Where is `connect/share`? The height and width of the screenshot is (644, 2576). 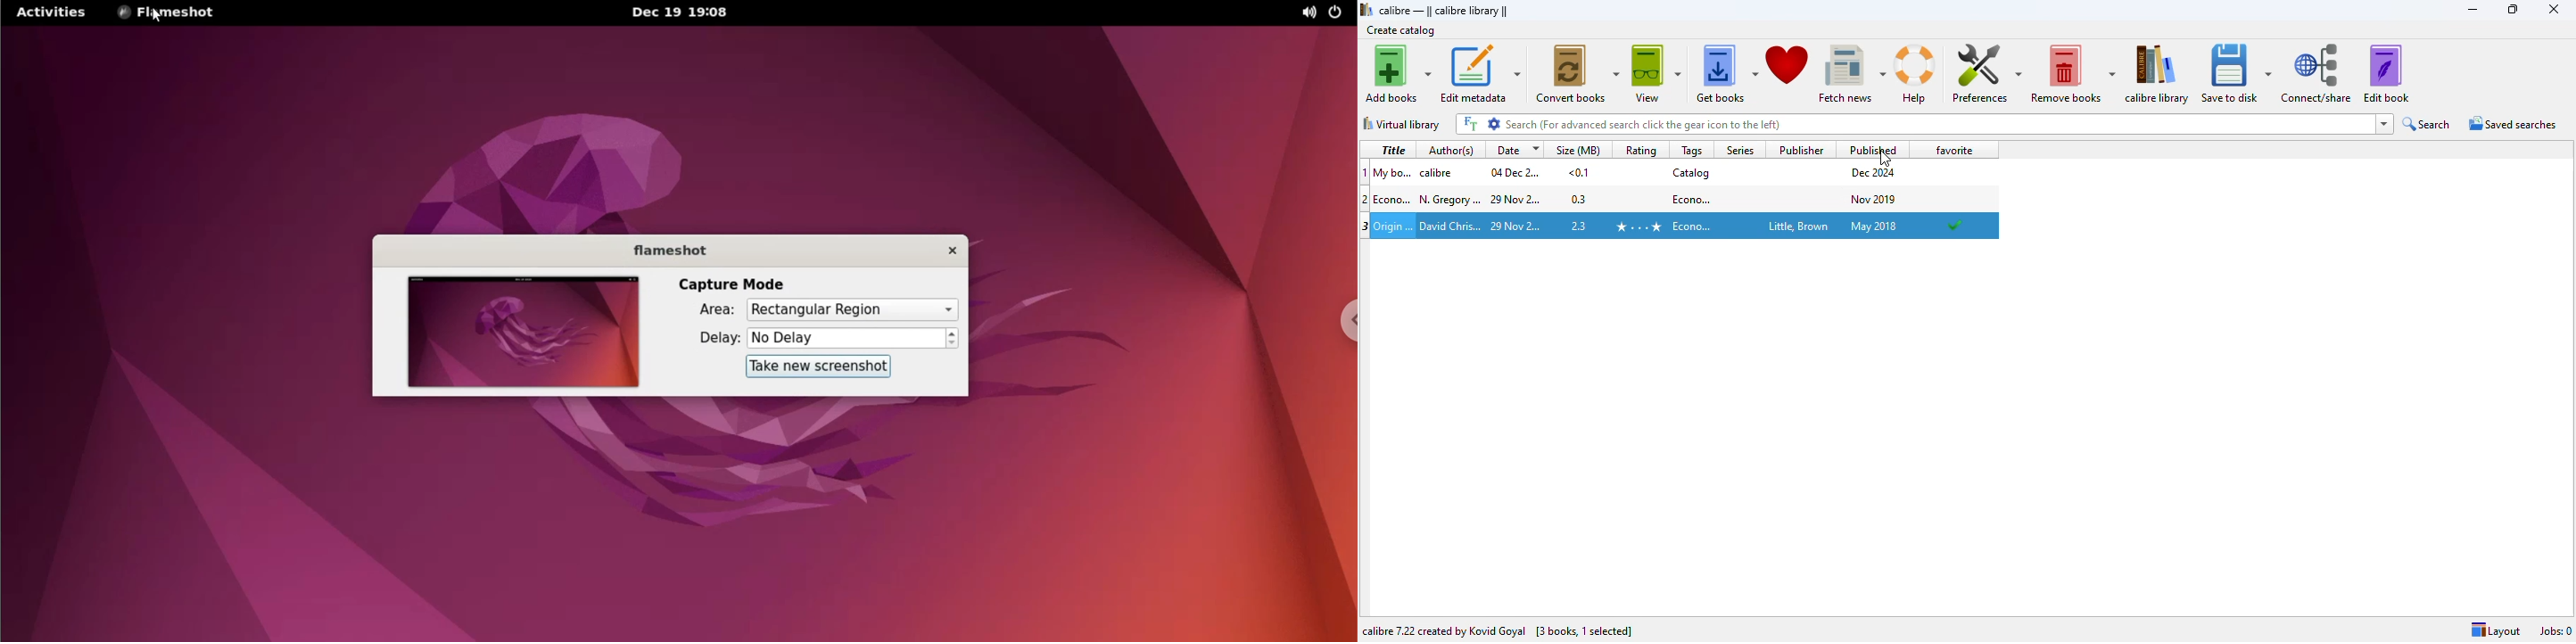
connect/share is located at coordinates (2316, 73).